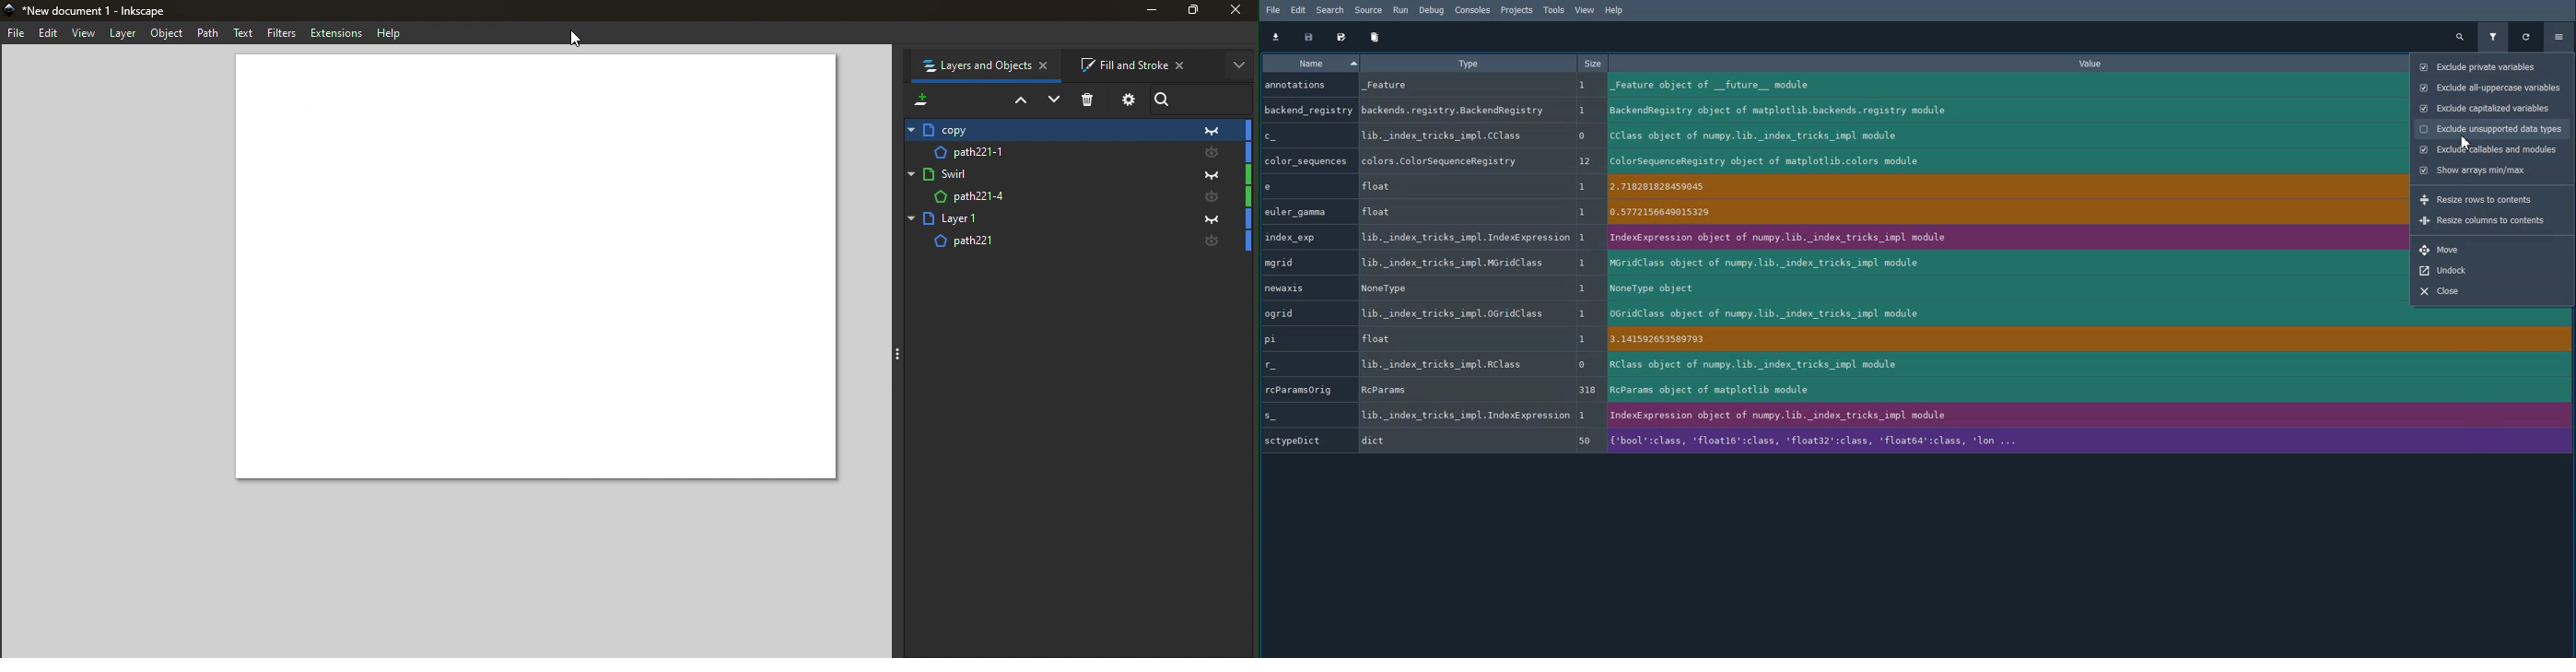 This screenshot has height=672, width=2576. Describe the element at coordinates (2007, 439) in the screenshot. I see `{'bool':class, 'floatl6':class, 'float32':class, 'float64':class, 'lon ...` at that location.